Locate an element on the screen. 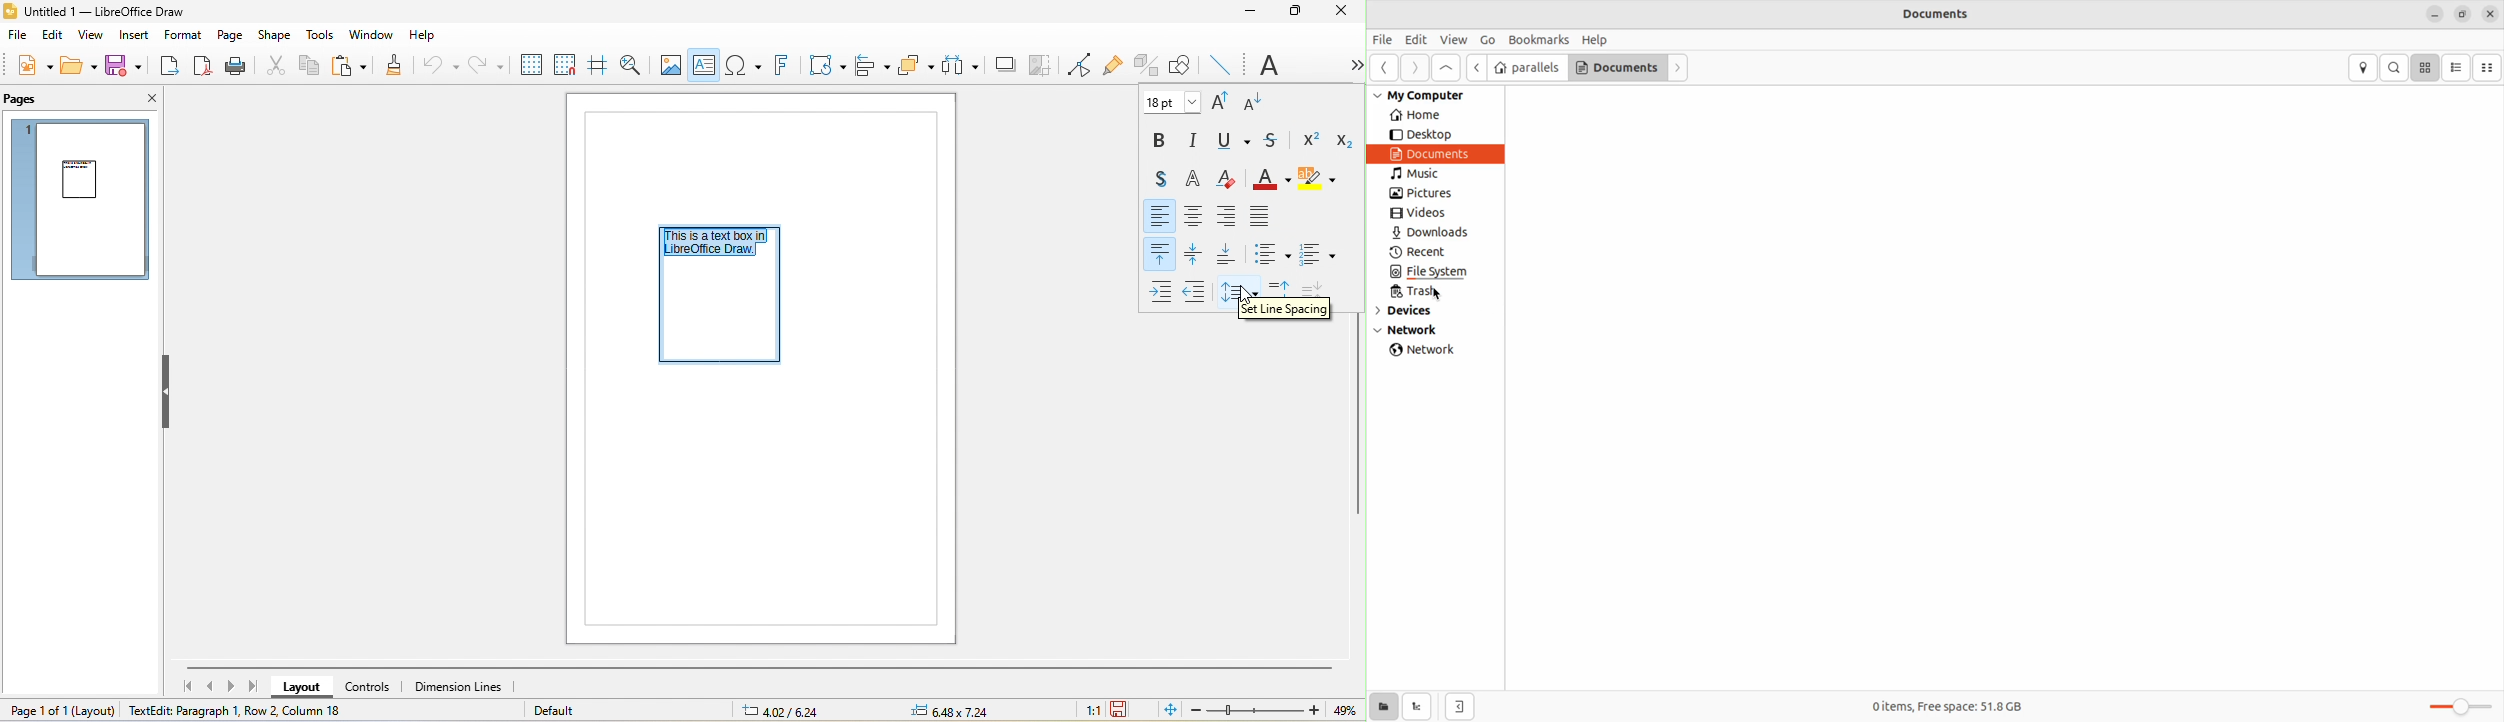 The width and height of the screenshot is (2520, 728). insert is located at coordinates (137, 37).